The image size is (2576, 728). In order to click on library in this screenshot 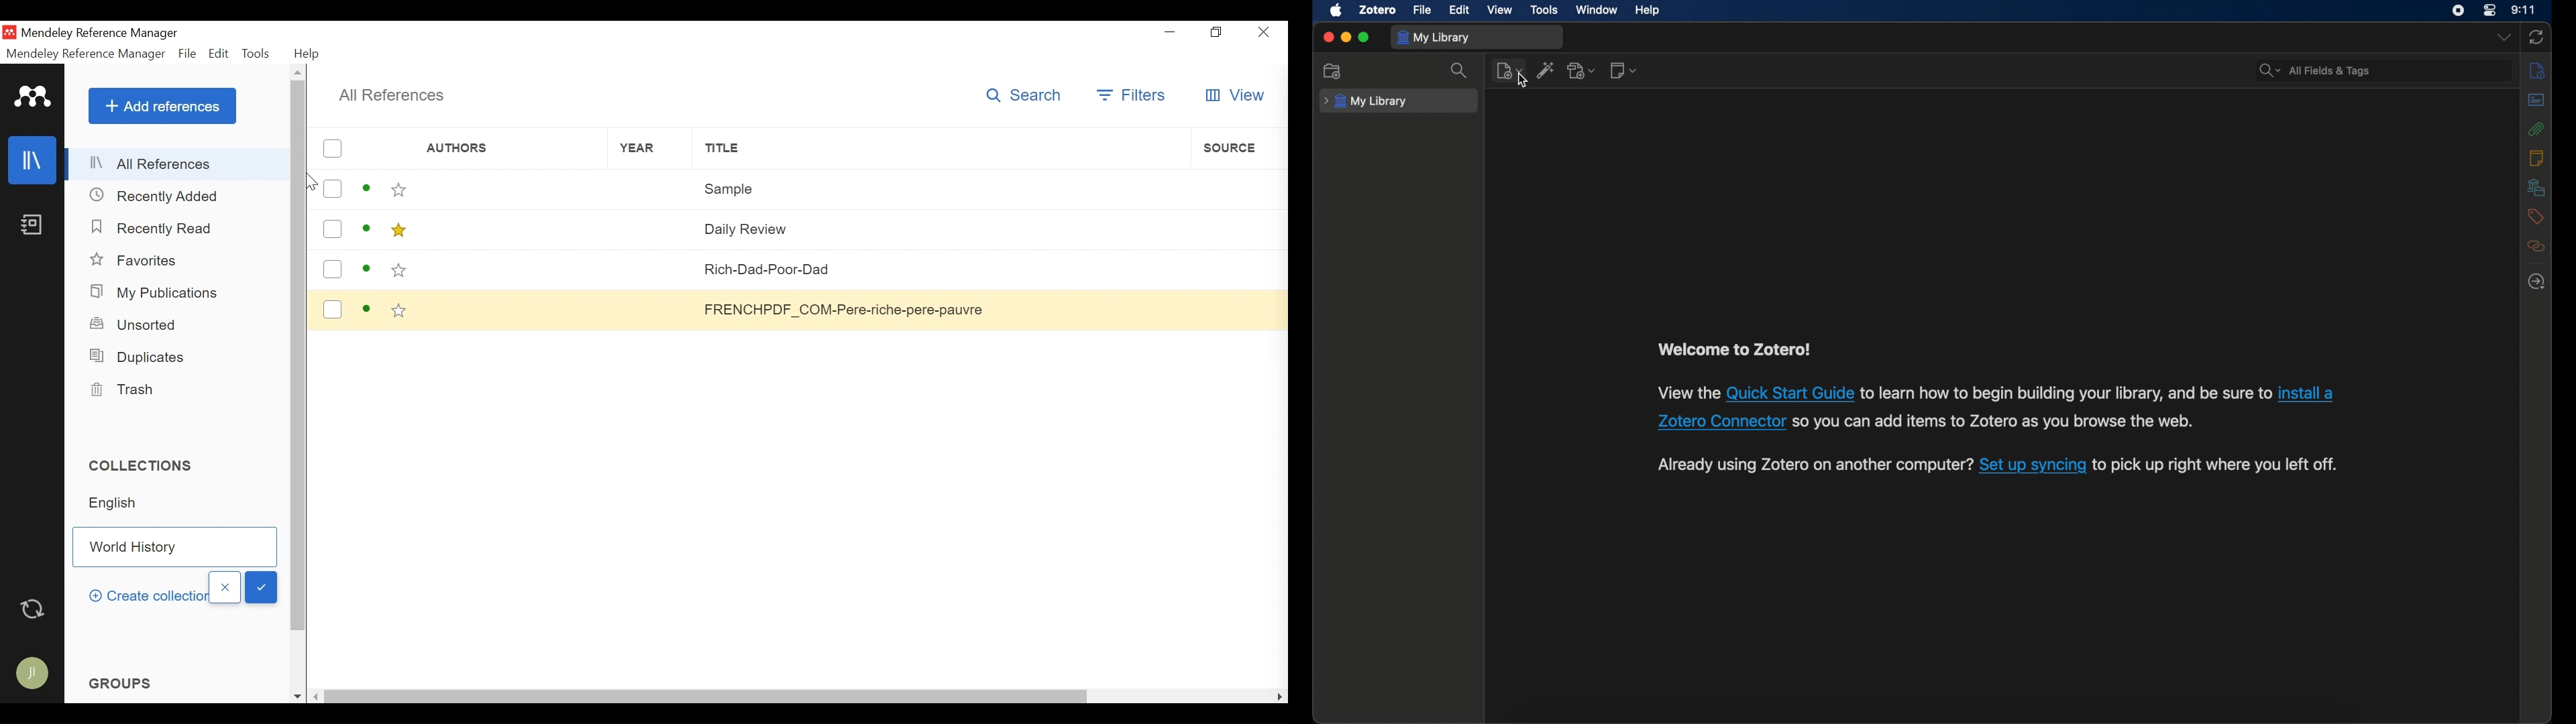, I will do `click(33, 161)`.